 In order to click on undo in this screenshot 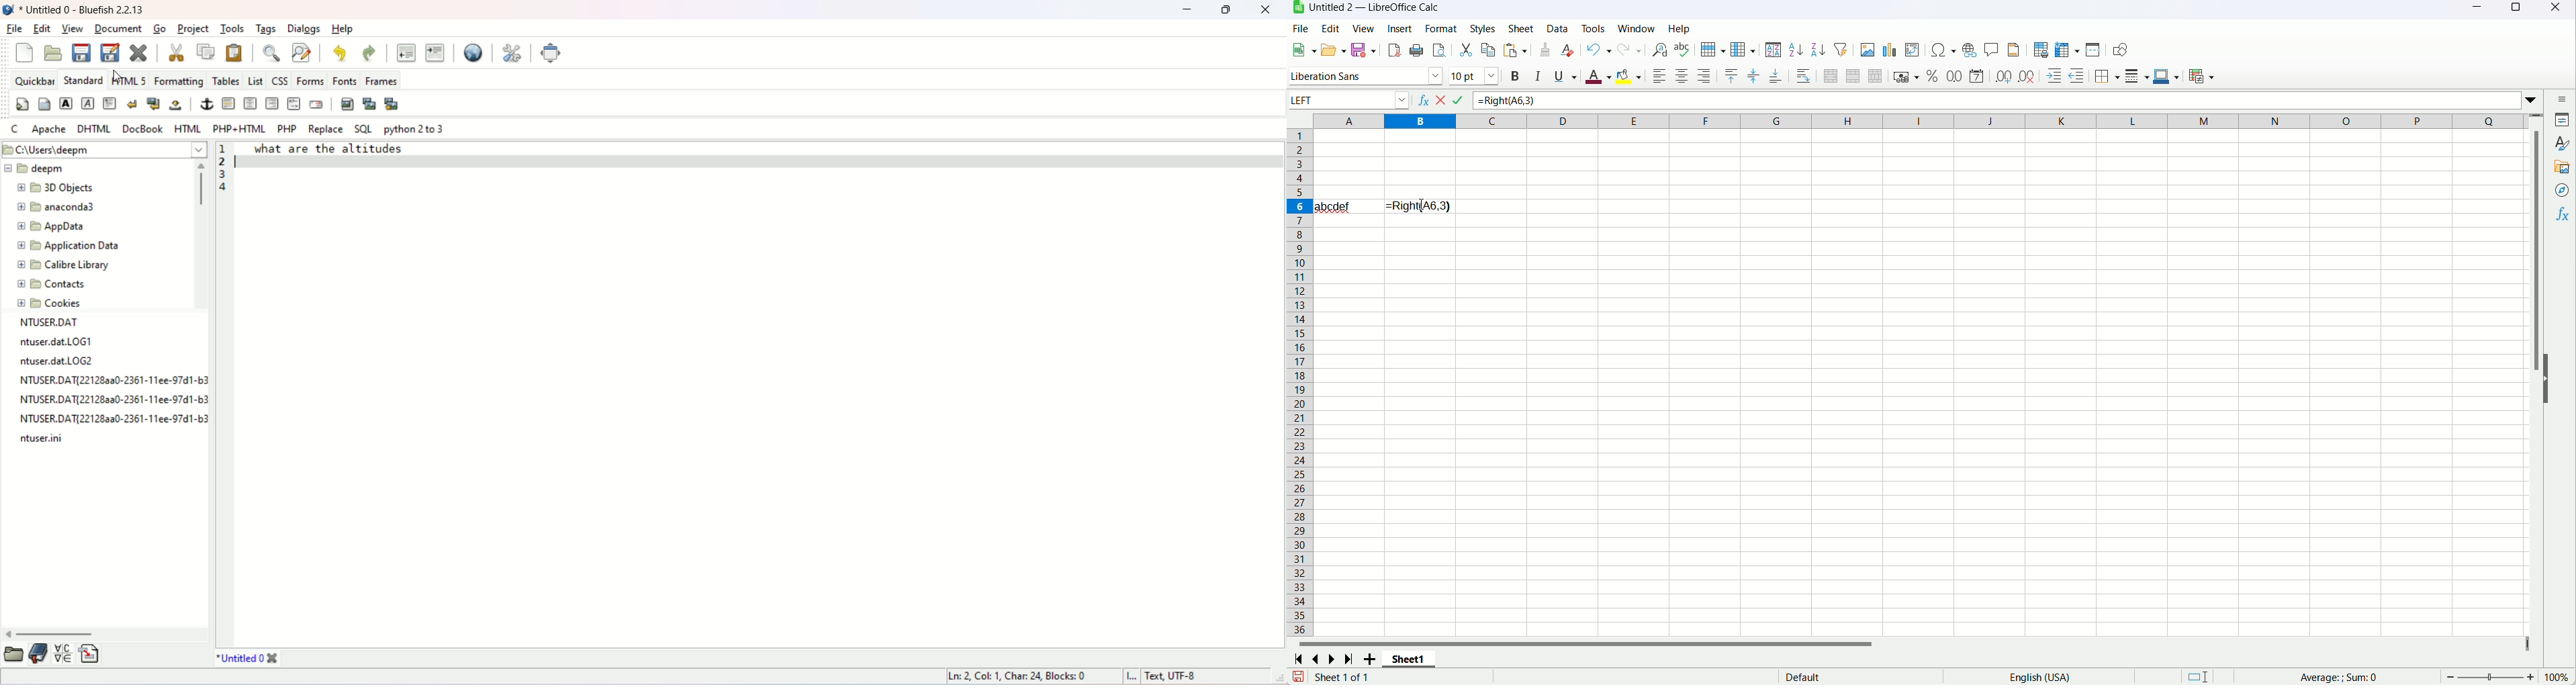, I will do `click(1599, 51)`.